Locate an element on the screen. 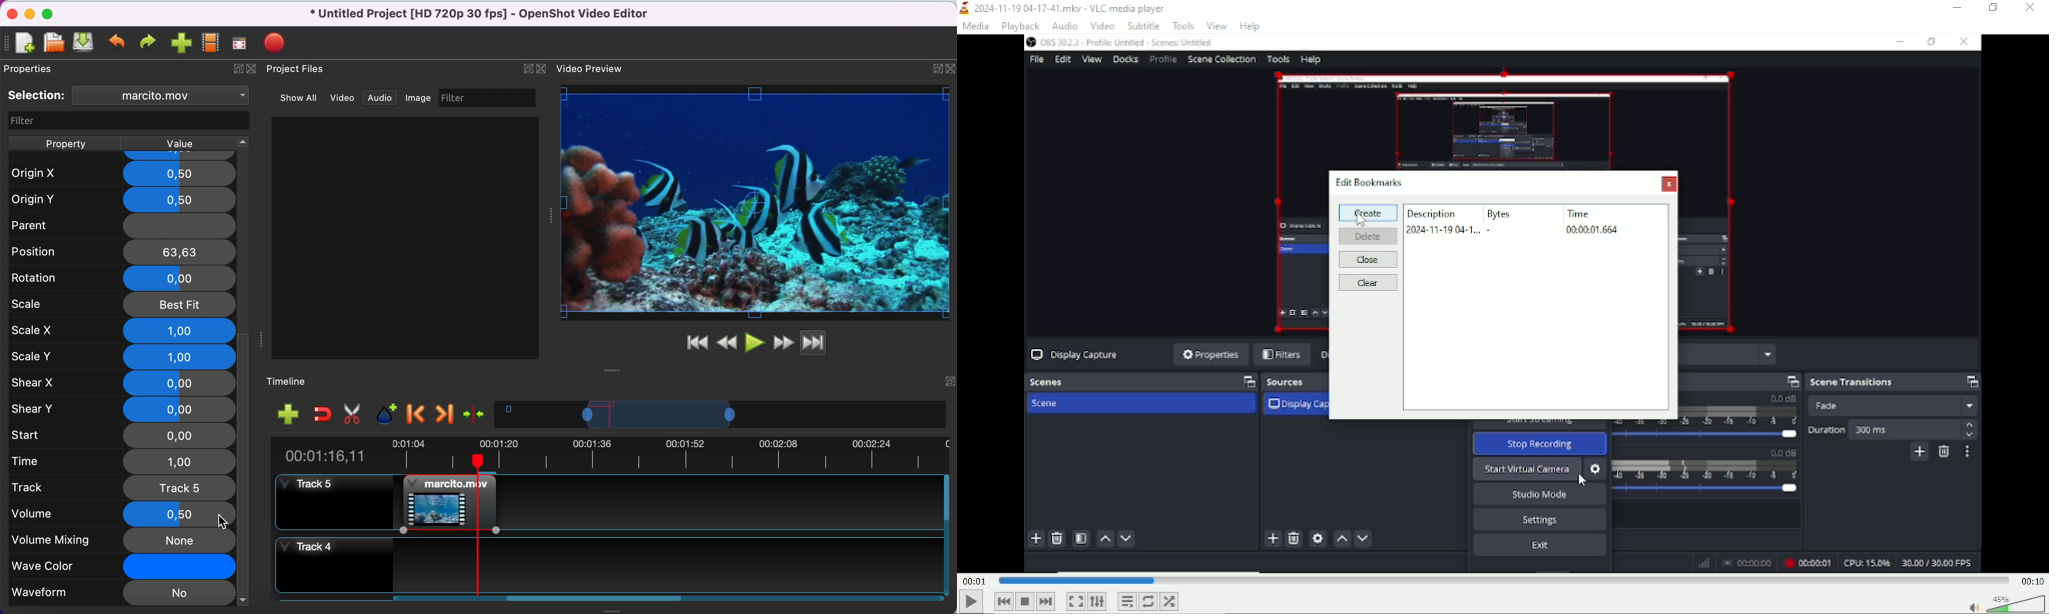  play is located at coordinates (755, 341).